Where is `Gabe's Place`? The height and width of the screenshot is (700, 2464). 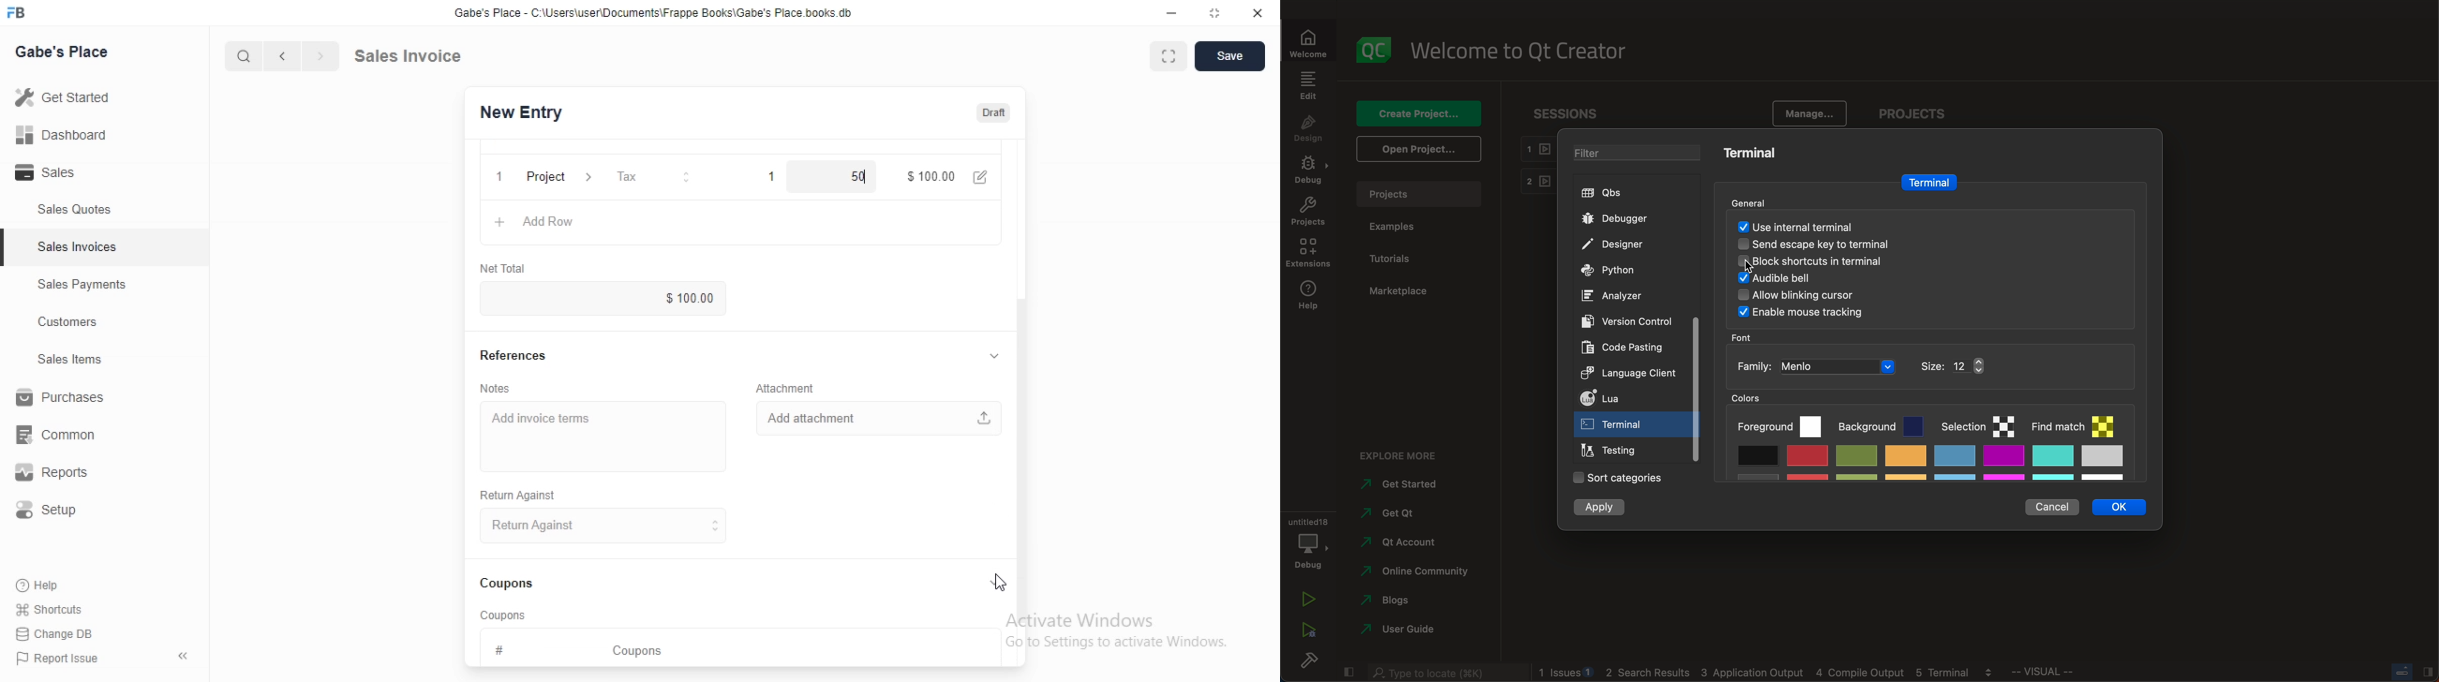 Gabe's Place is located at coordinates (66, 50).